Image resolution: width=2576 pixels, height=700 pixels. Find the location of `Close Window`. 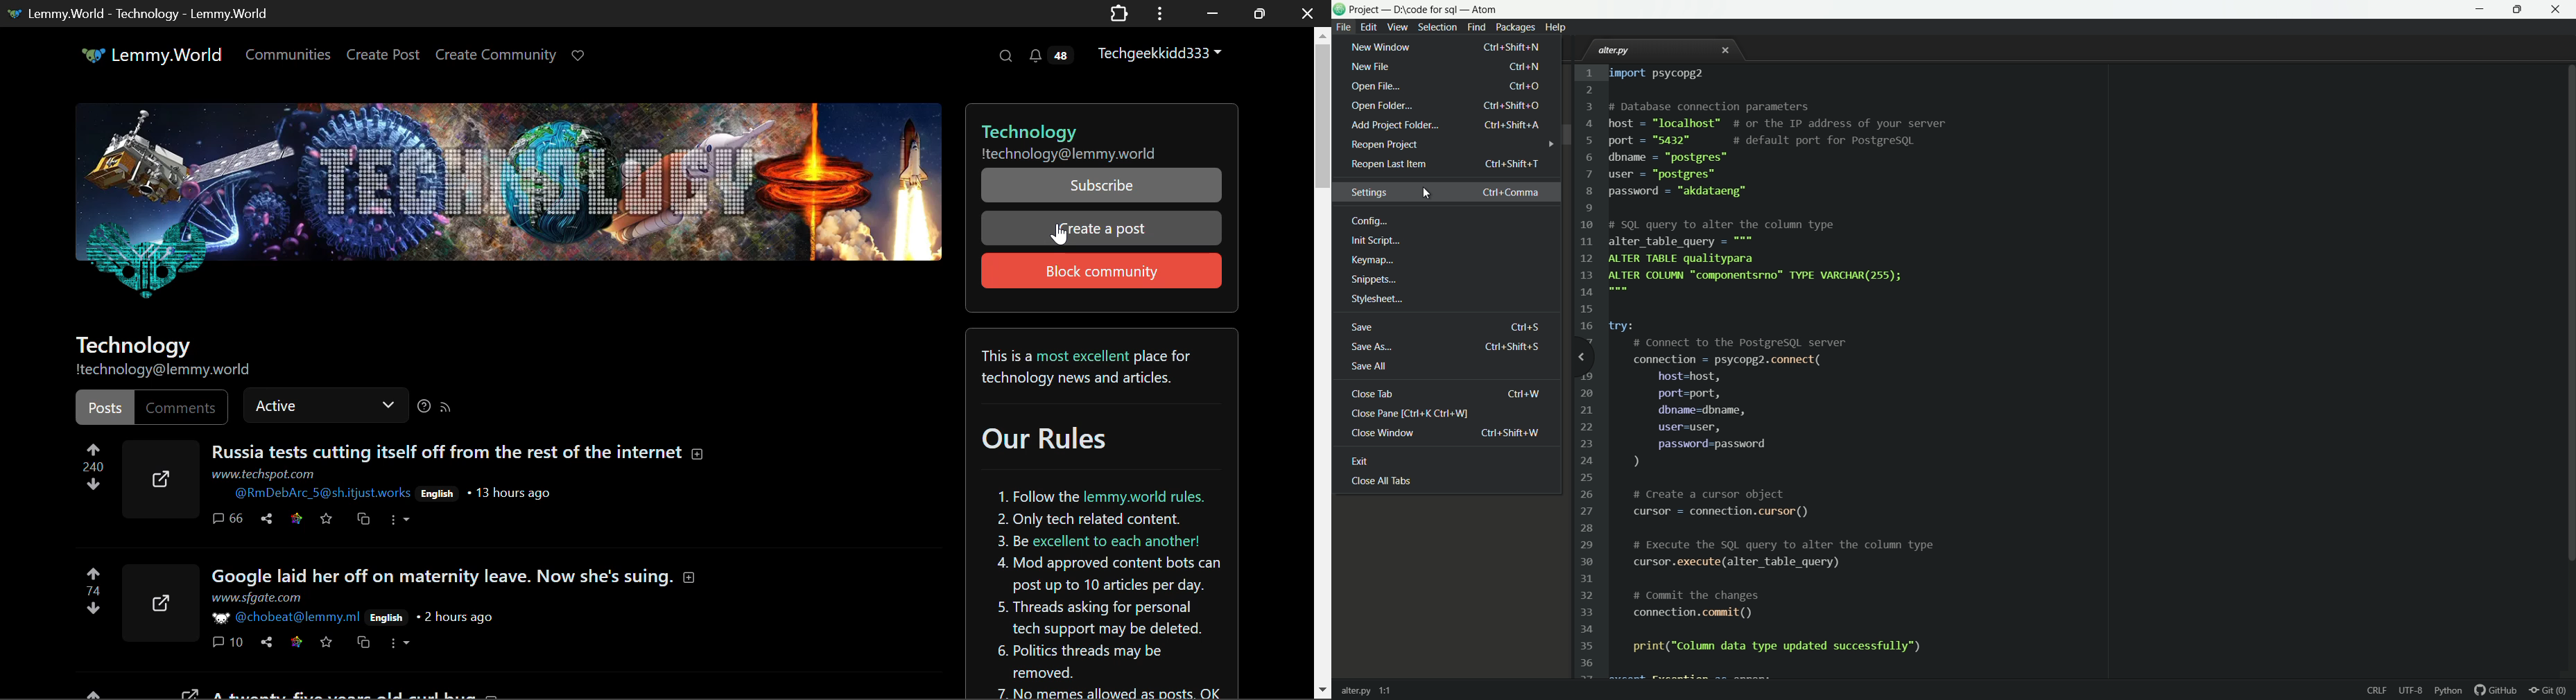

Close Window is located at coordinates (1308, 12).